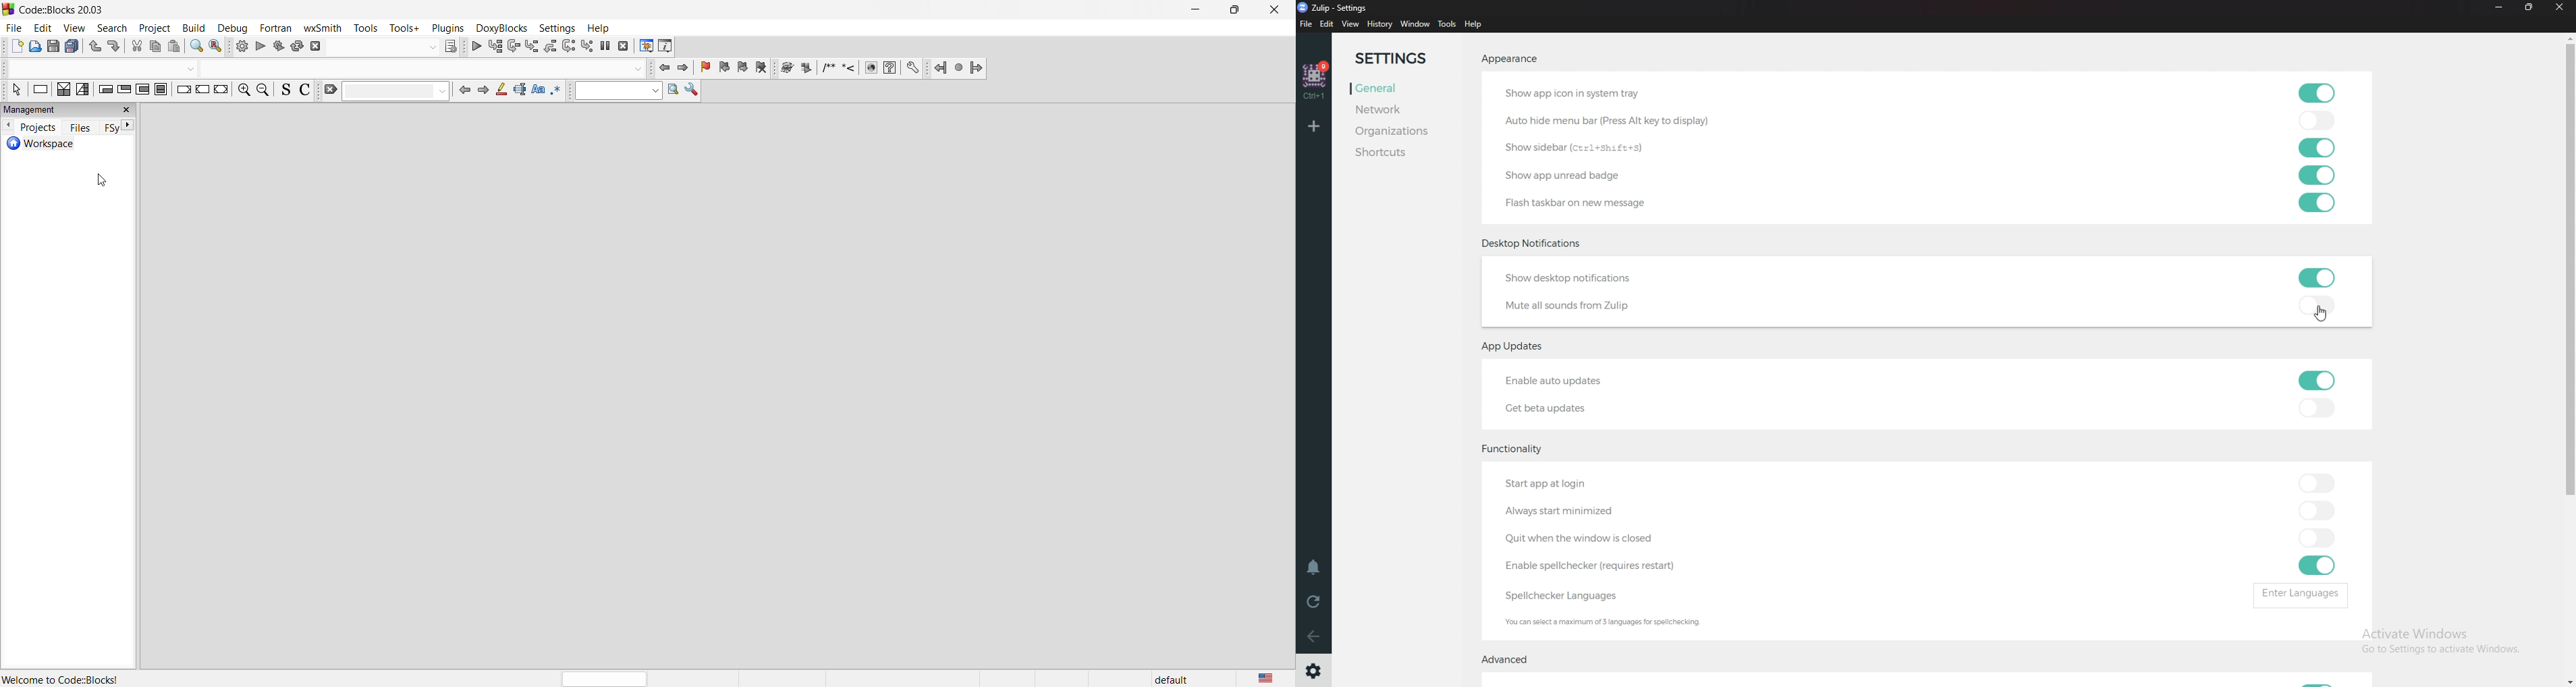  Describe the element at coordinates (133, 125) in the screenshot. I see `next` at that location.